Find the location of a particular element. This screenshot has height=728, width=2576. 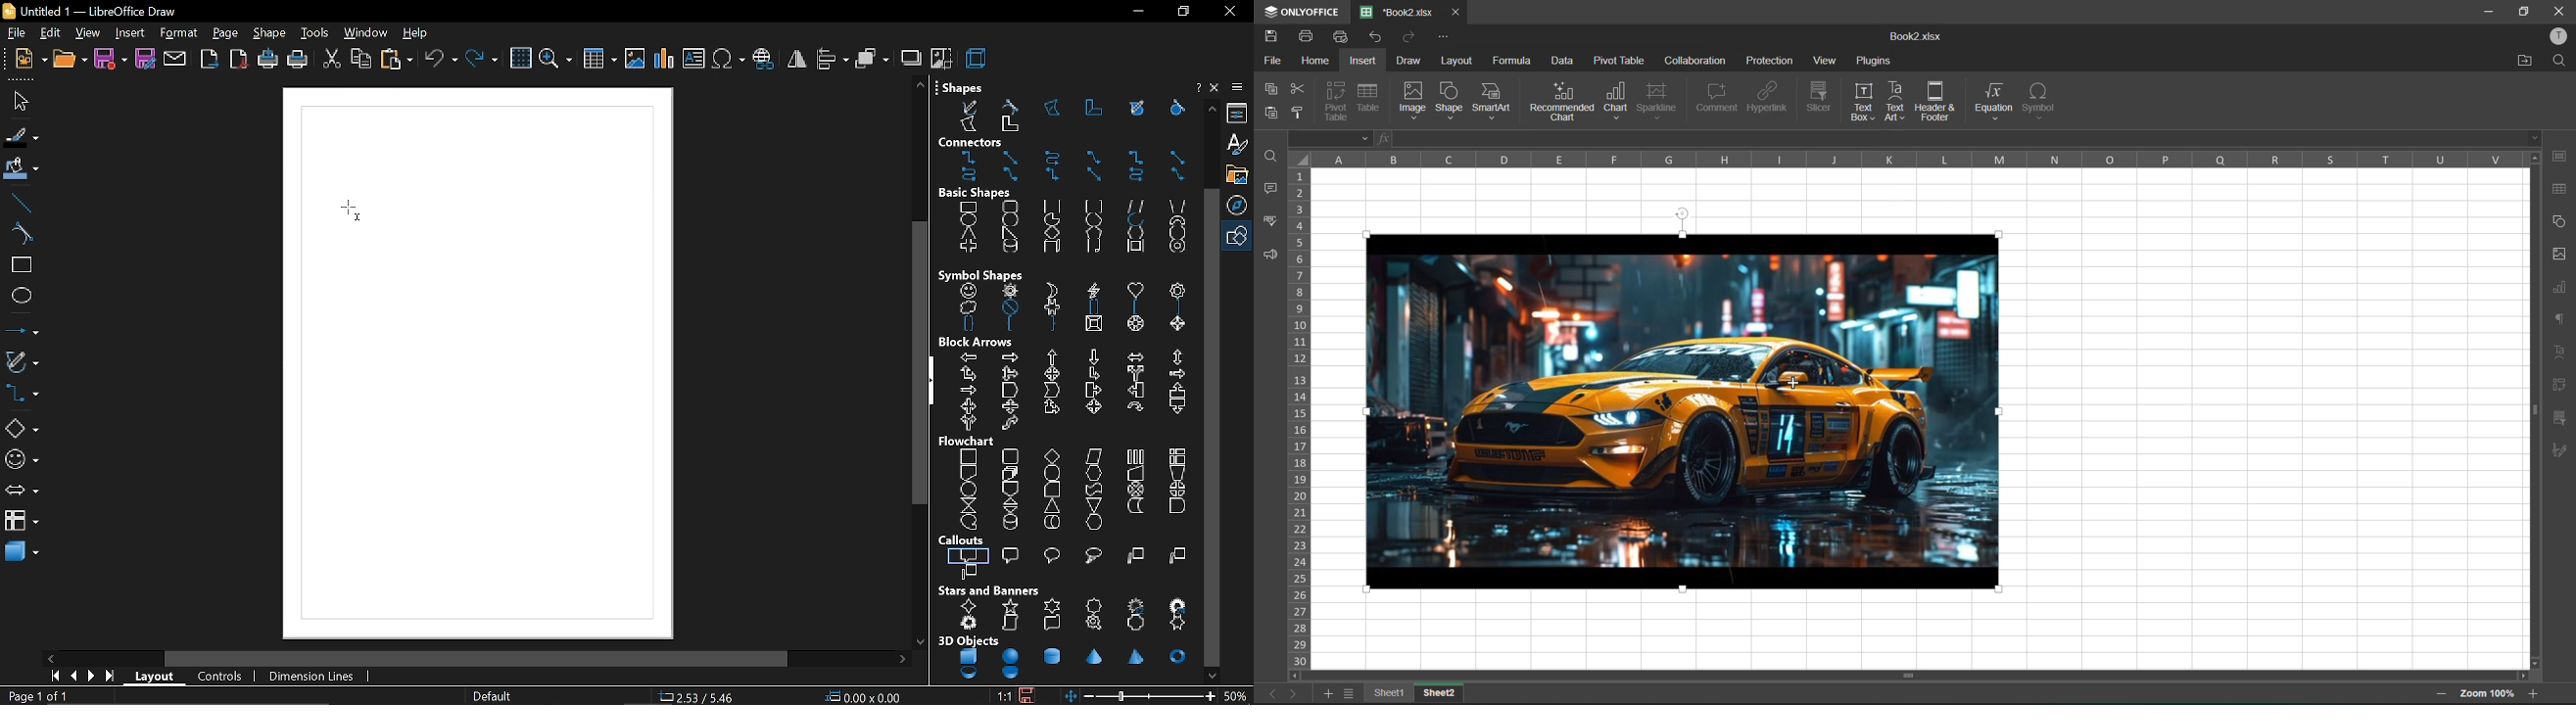

align is located at coordinates (831, 59).